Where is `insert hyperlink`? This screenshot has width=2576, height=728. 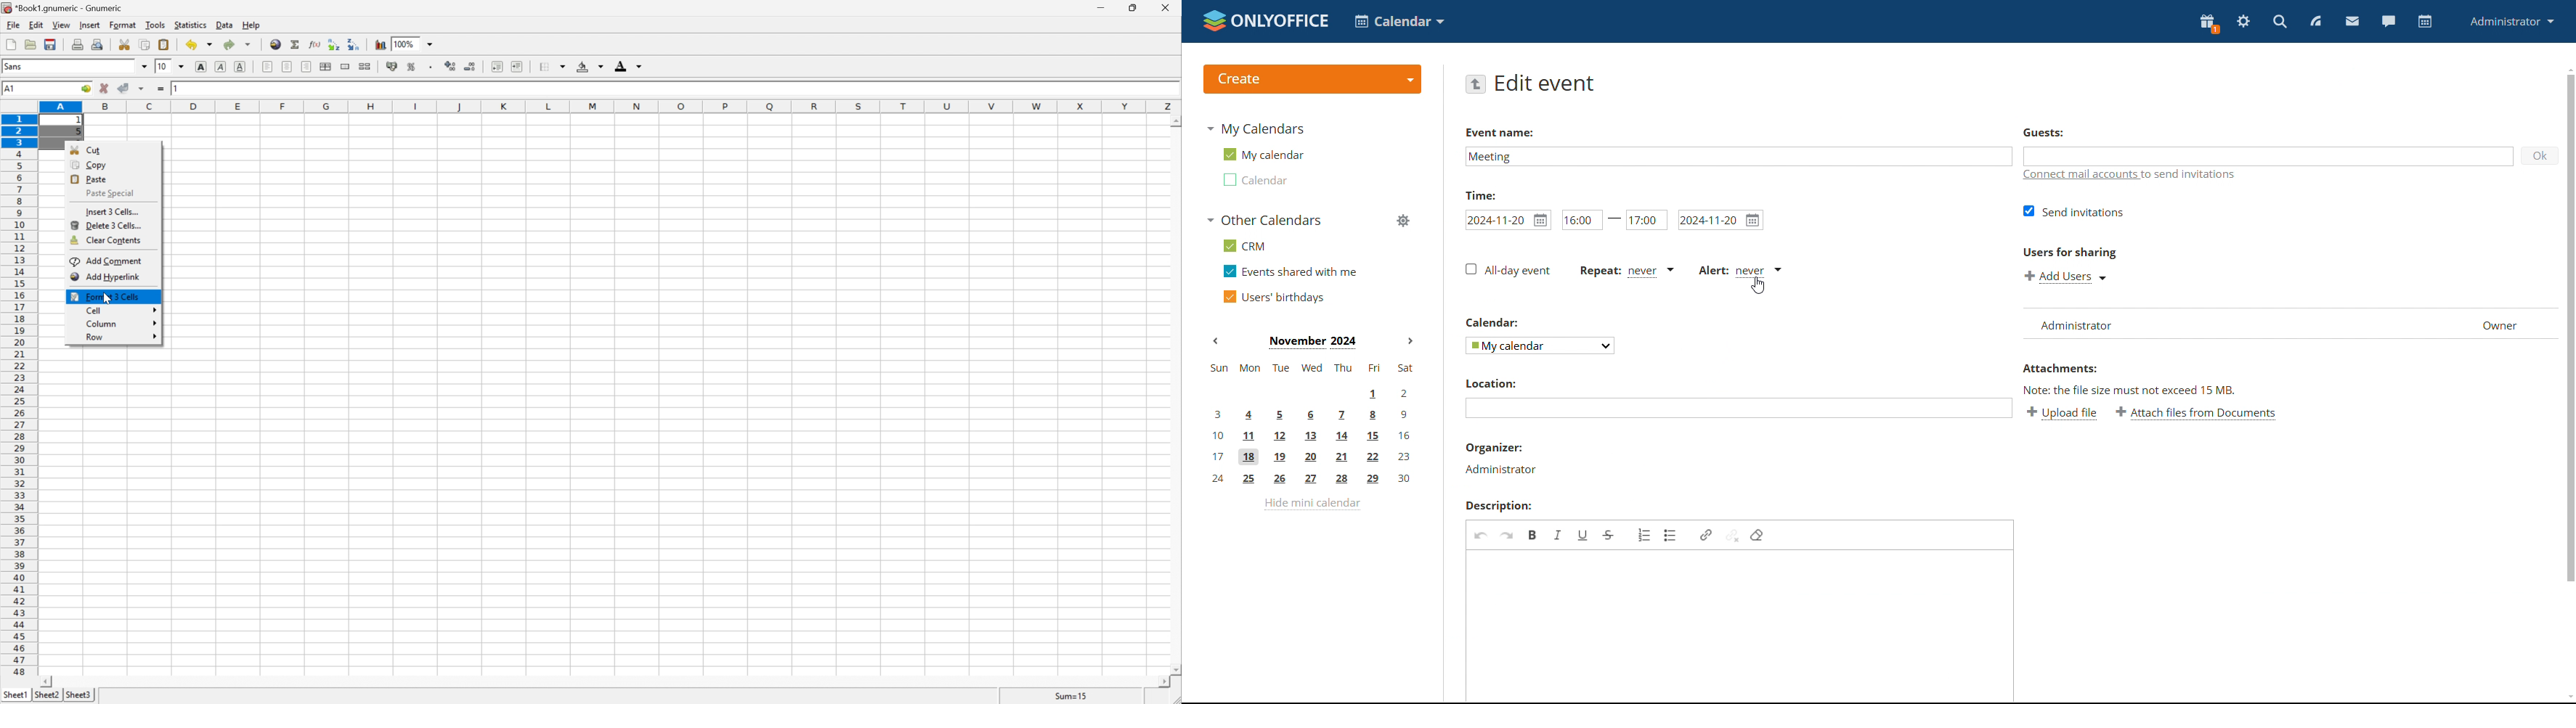
insert hyperlink is located at coordinates (277, 43).